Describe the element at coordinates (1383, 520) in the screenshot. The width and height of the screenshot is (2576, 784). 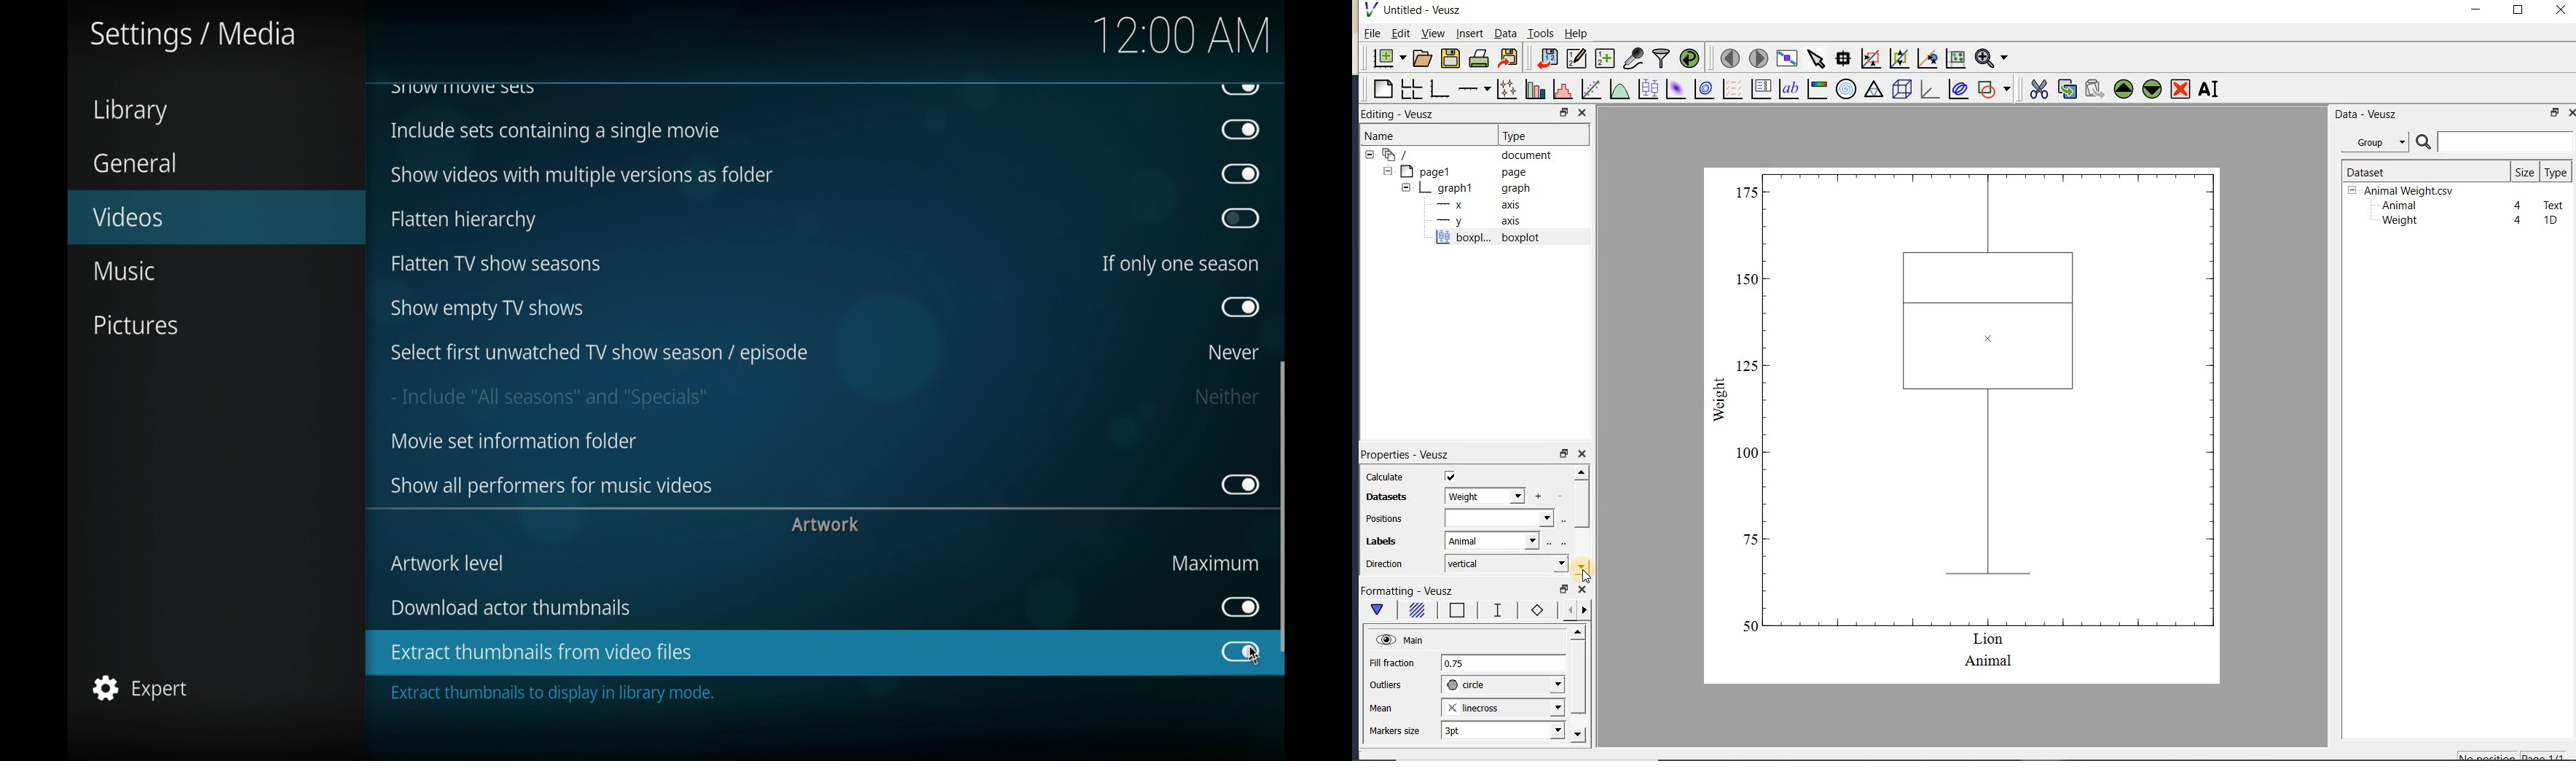
I see `positions` at that location.